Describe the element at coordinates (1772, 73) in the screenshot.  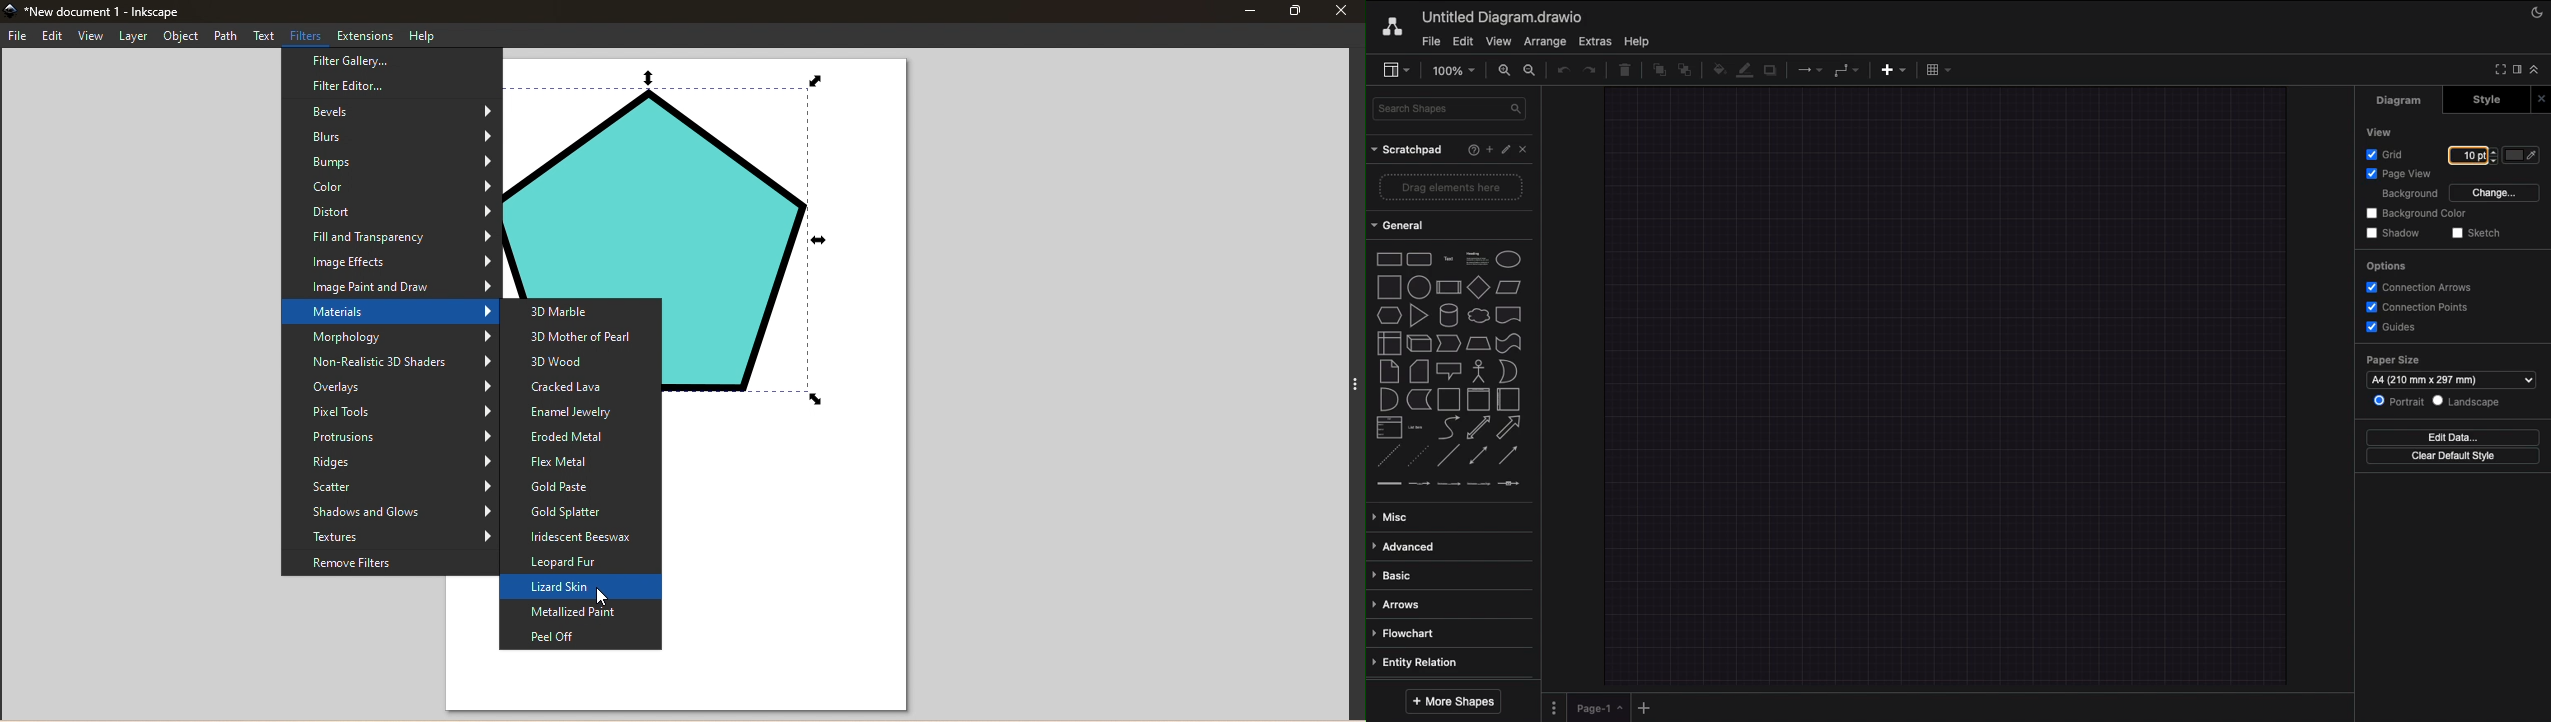
I see `Shadow` at that location.